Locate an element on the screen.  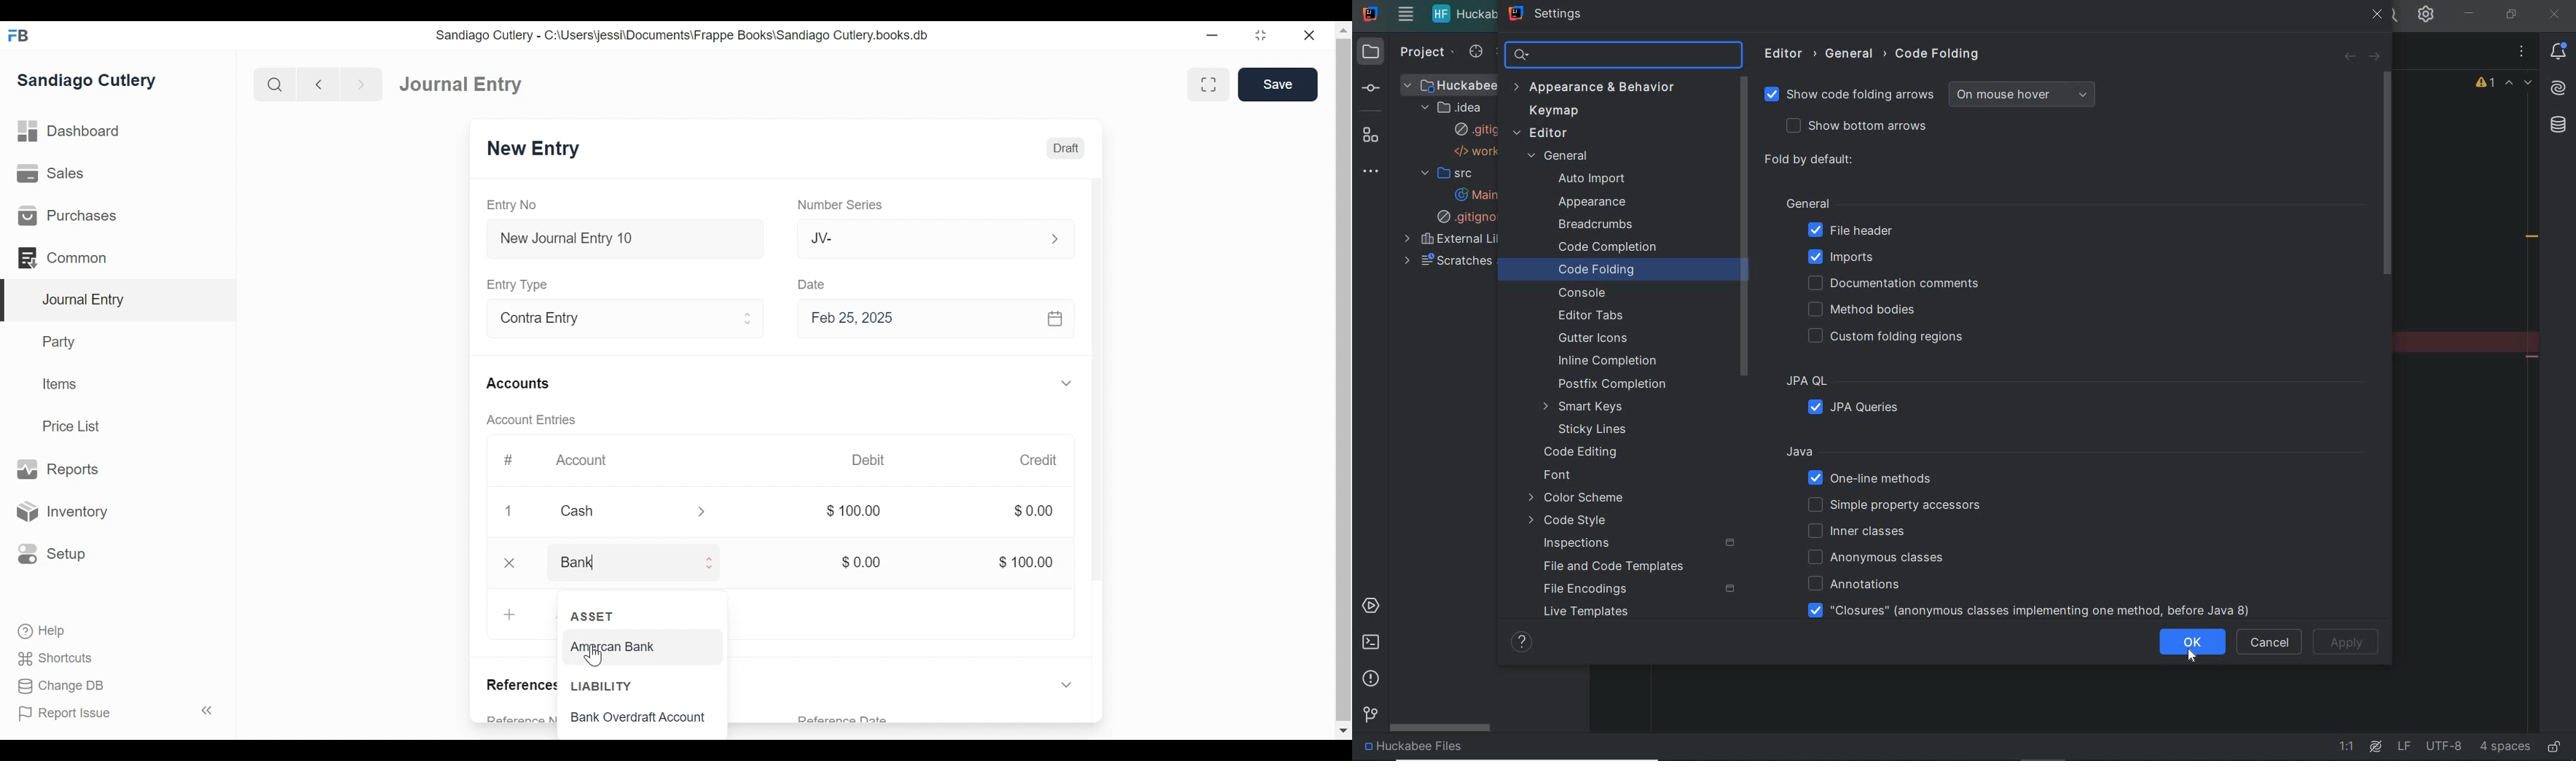
Number Series is located at coordinates (839, 206).